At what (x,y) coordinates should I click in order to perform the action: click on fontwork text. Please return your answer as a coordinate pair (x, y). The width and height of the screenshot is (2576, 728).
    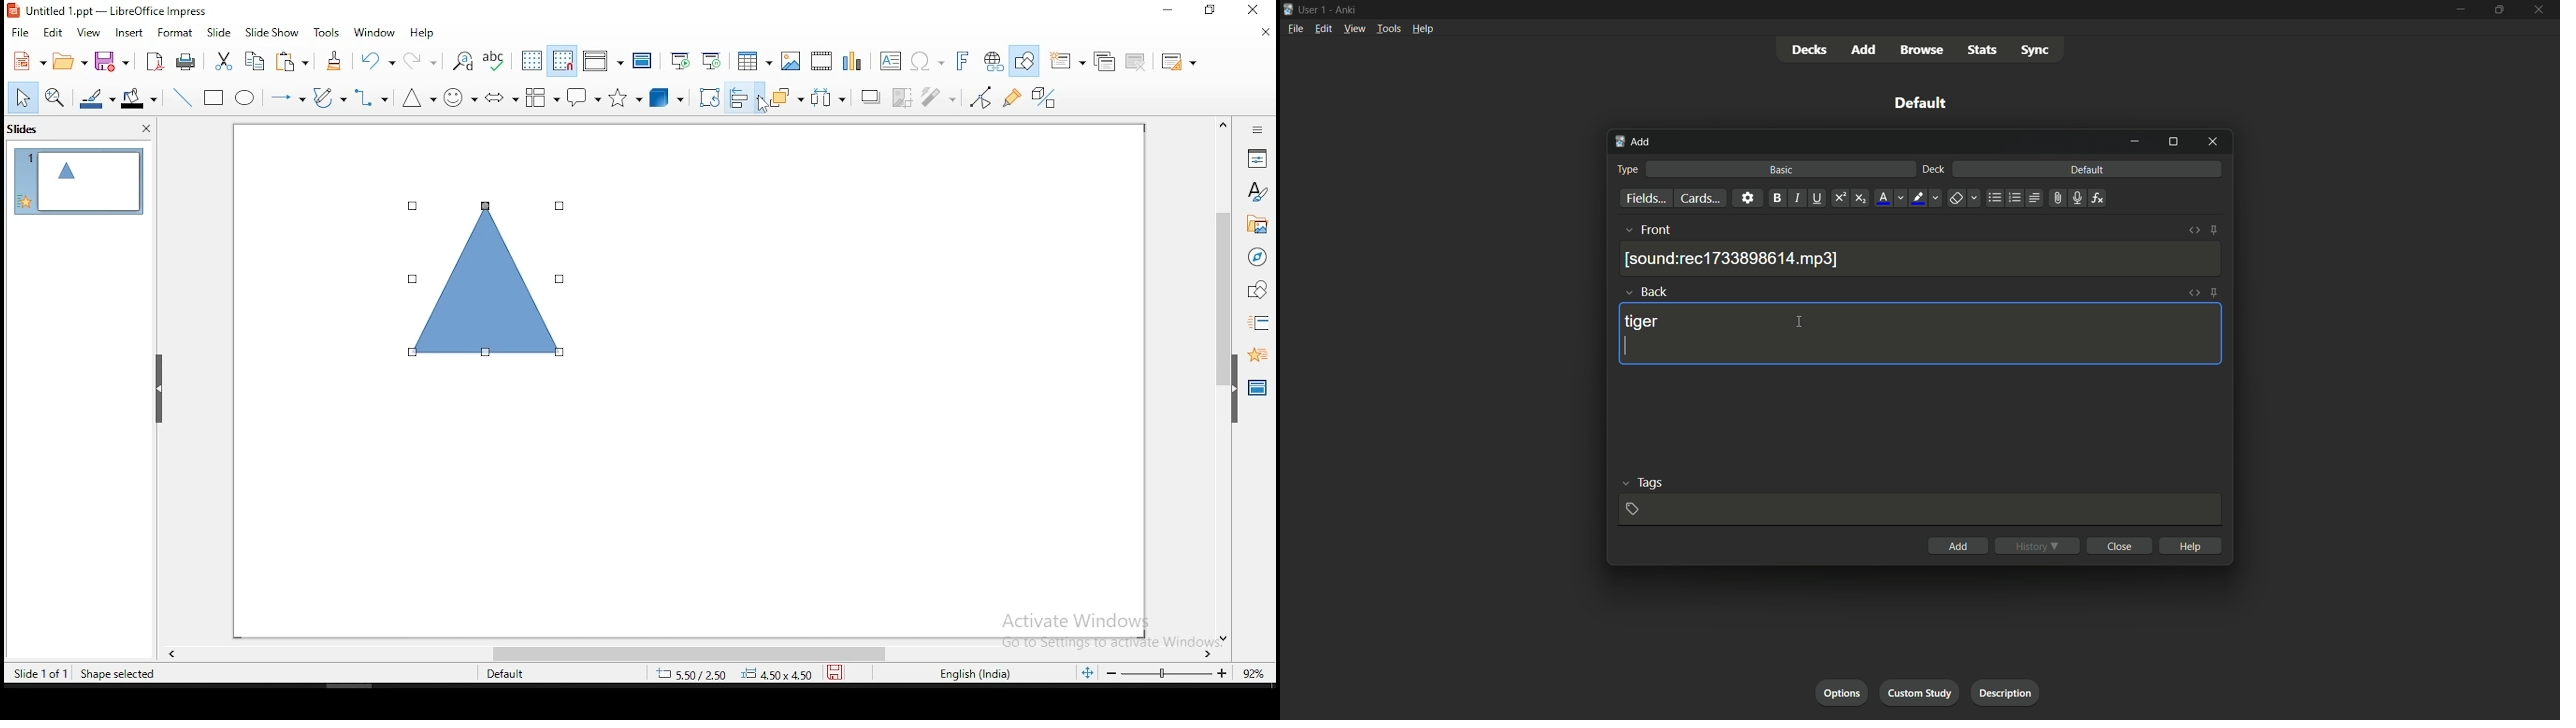
    Looking at the image, I should click on (956, 61).